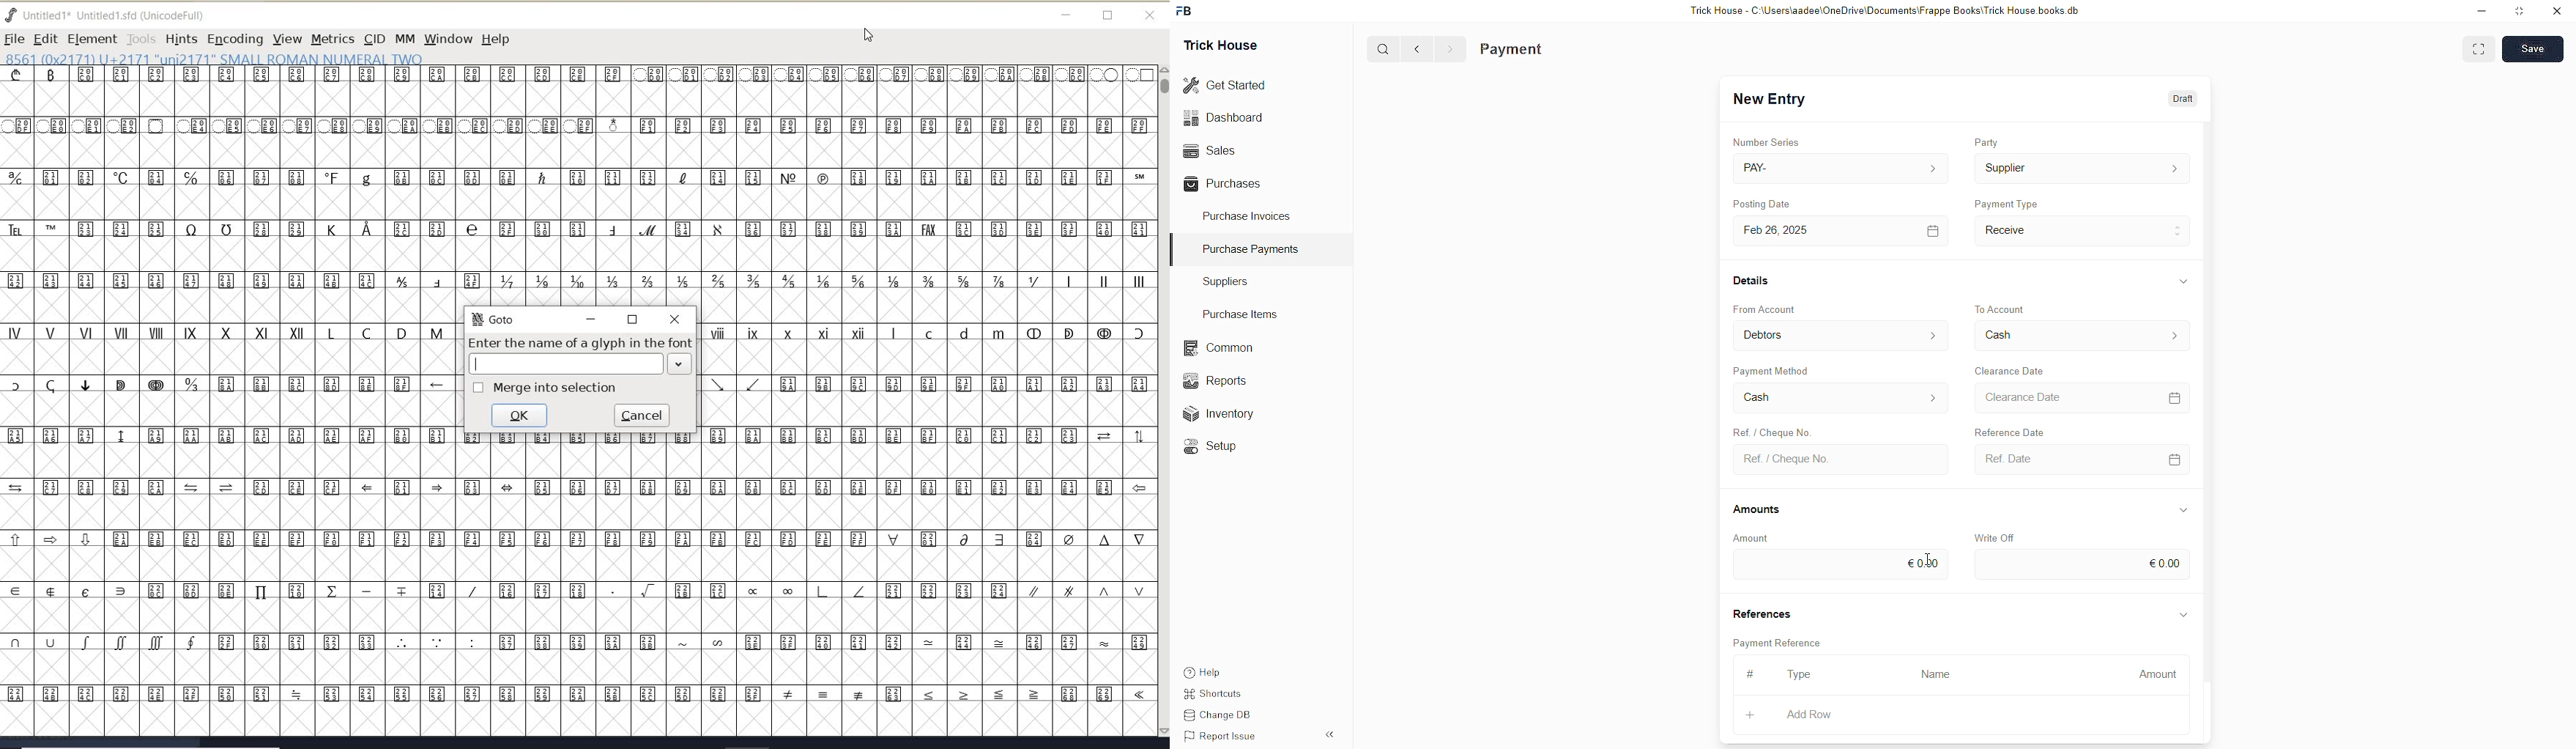 This screenshot has height=756, width=2576. I want to click on From Account, so click(1767, 308).